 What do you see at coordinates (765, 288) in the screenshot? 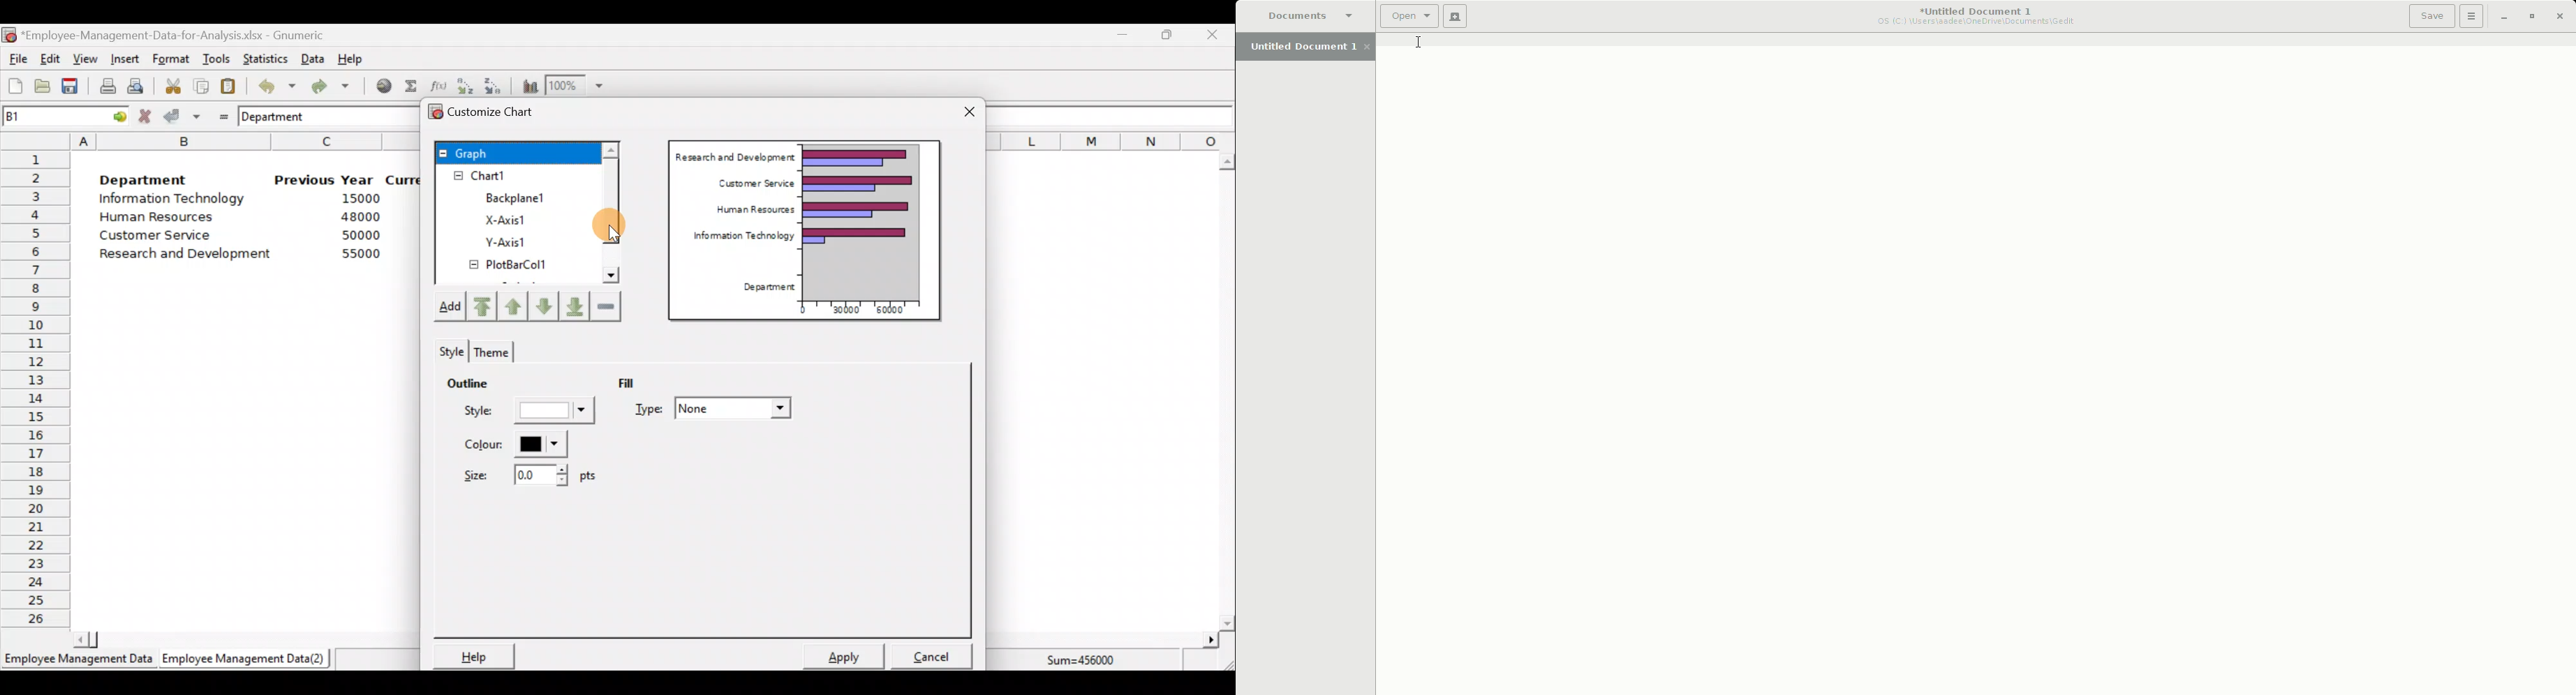
I see `Department` at bounding box center [765, 288].